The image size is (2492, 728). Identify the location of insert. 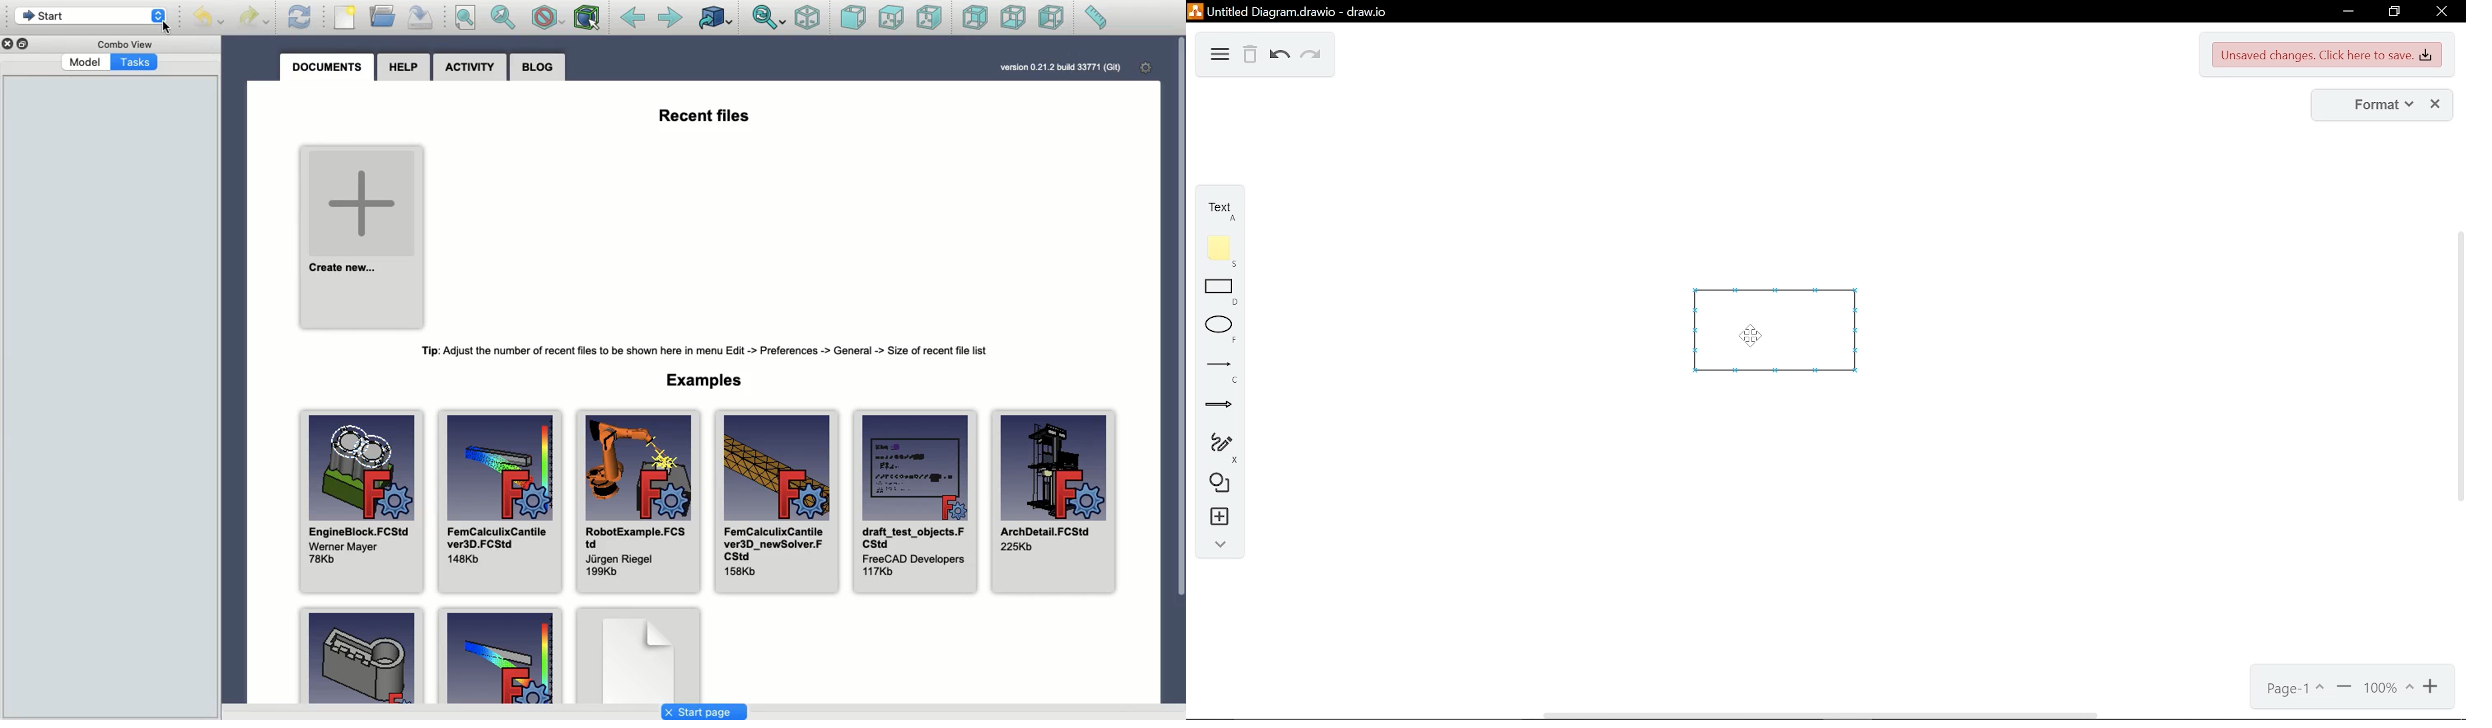
(1222, 517).